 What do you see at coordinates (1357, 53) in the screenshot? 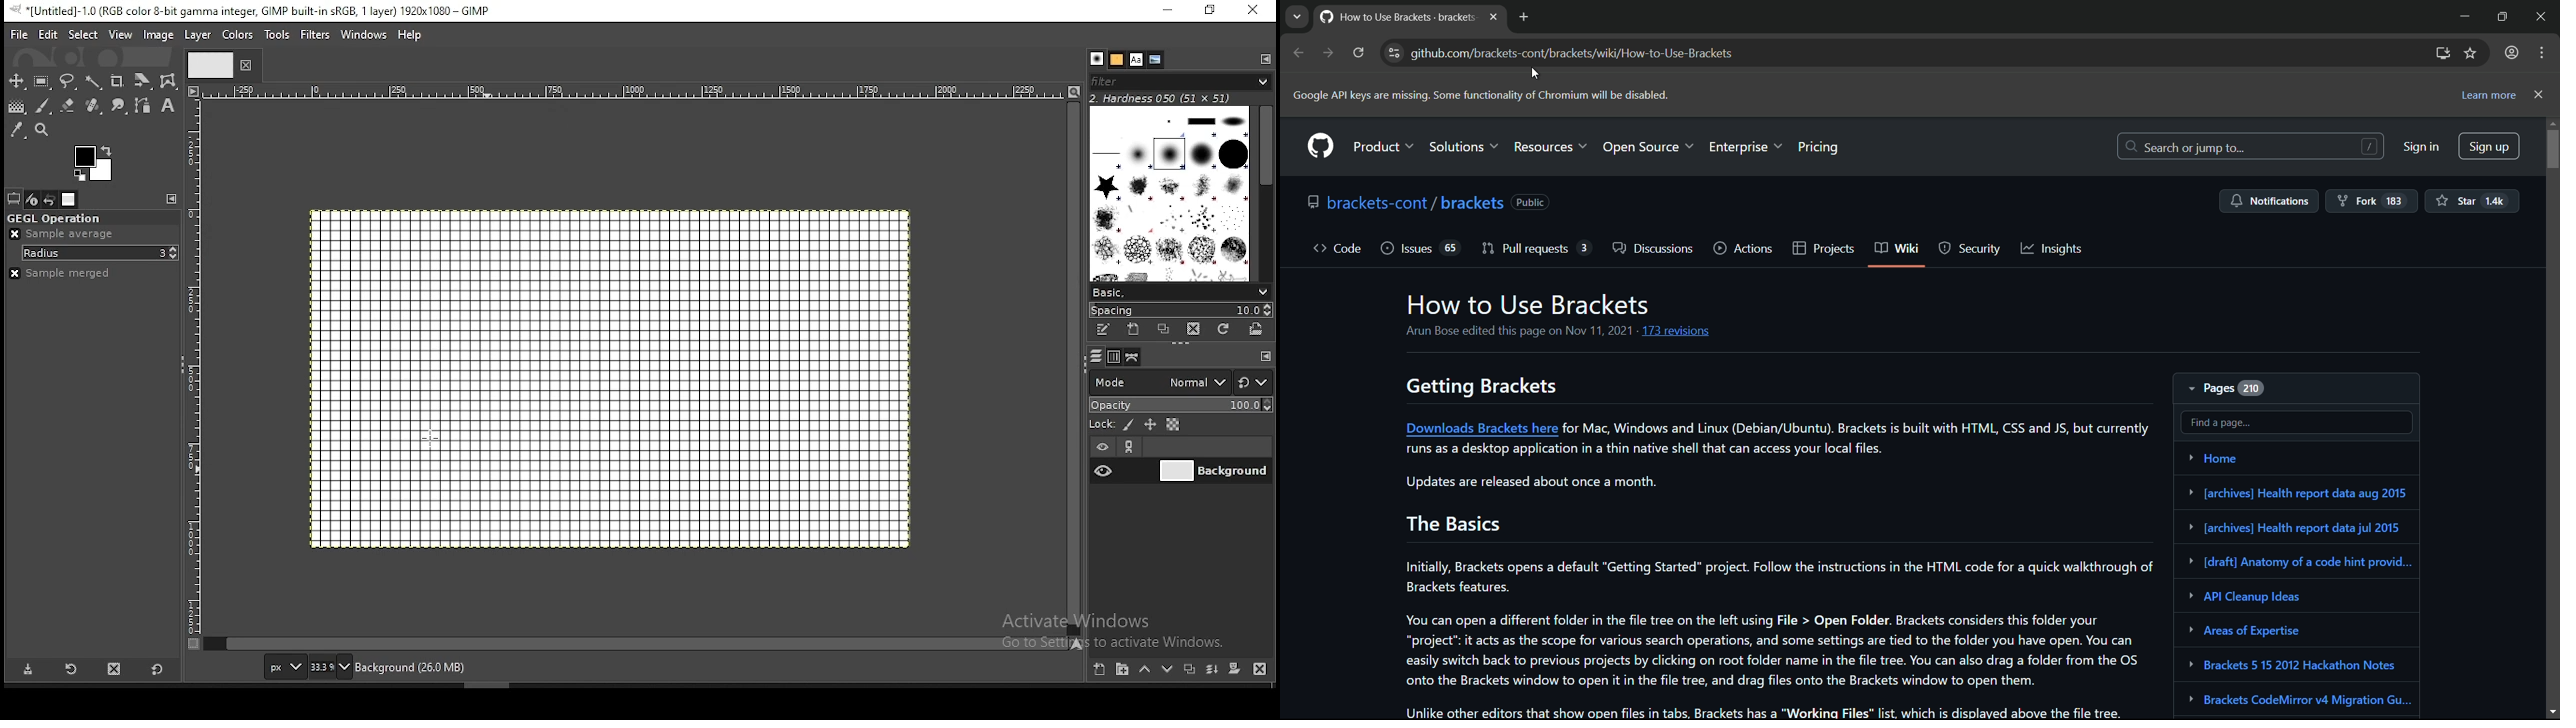
I see `reload` at bounding box center [1357, 53].